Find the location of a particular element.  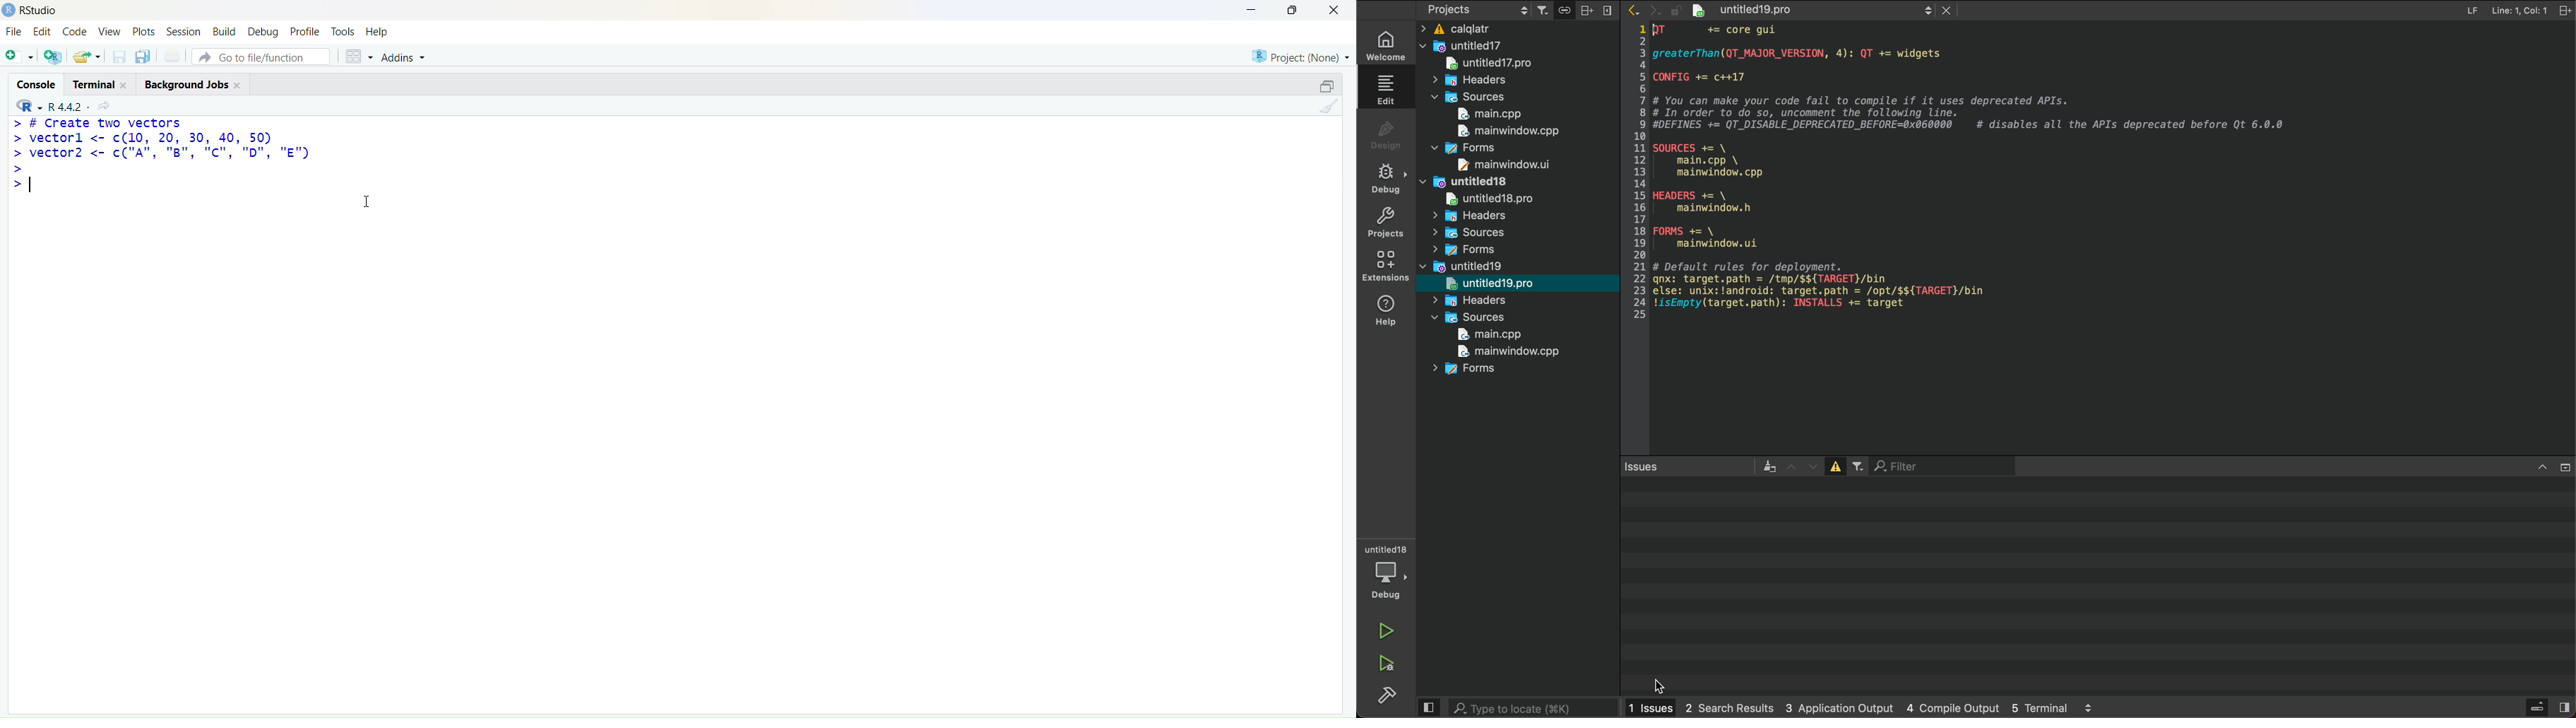

help is located at coordinates (1390, 310).